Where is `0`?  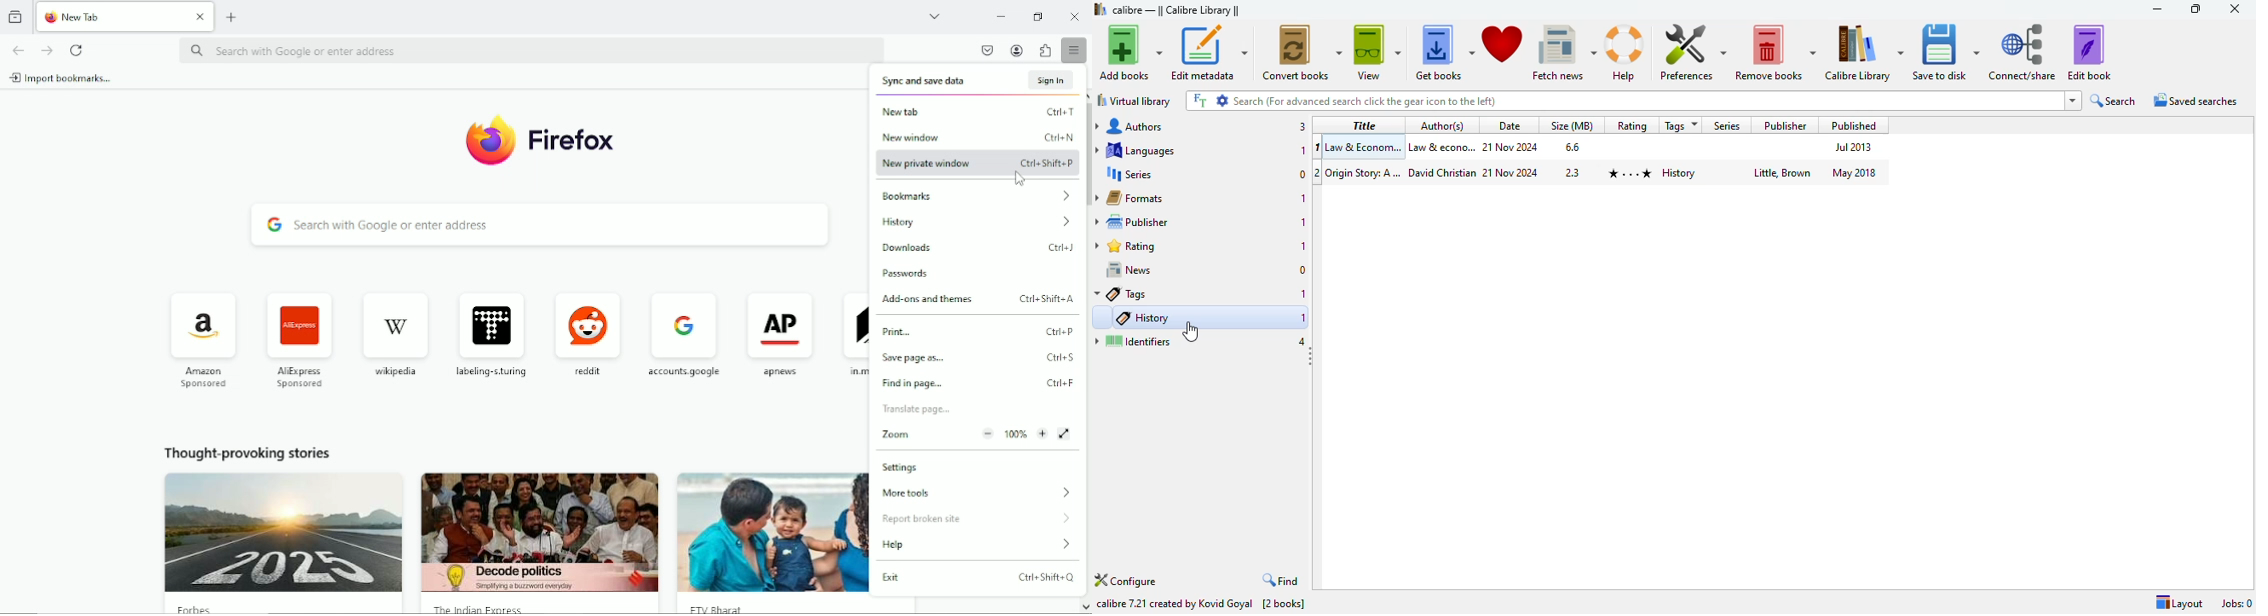
0 is located at coordinates (1300, 174).